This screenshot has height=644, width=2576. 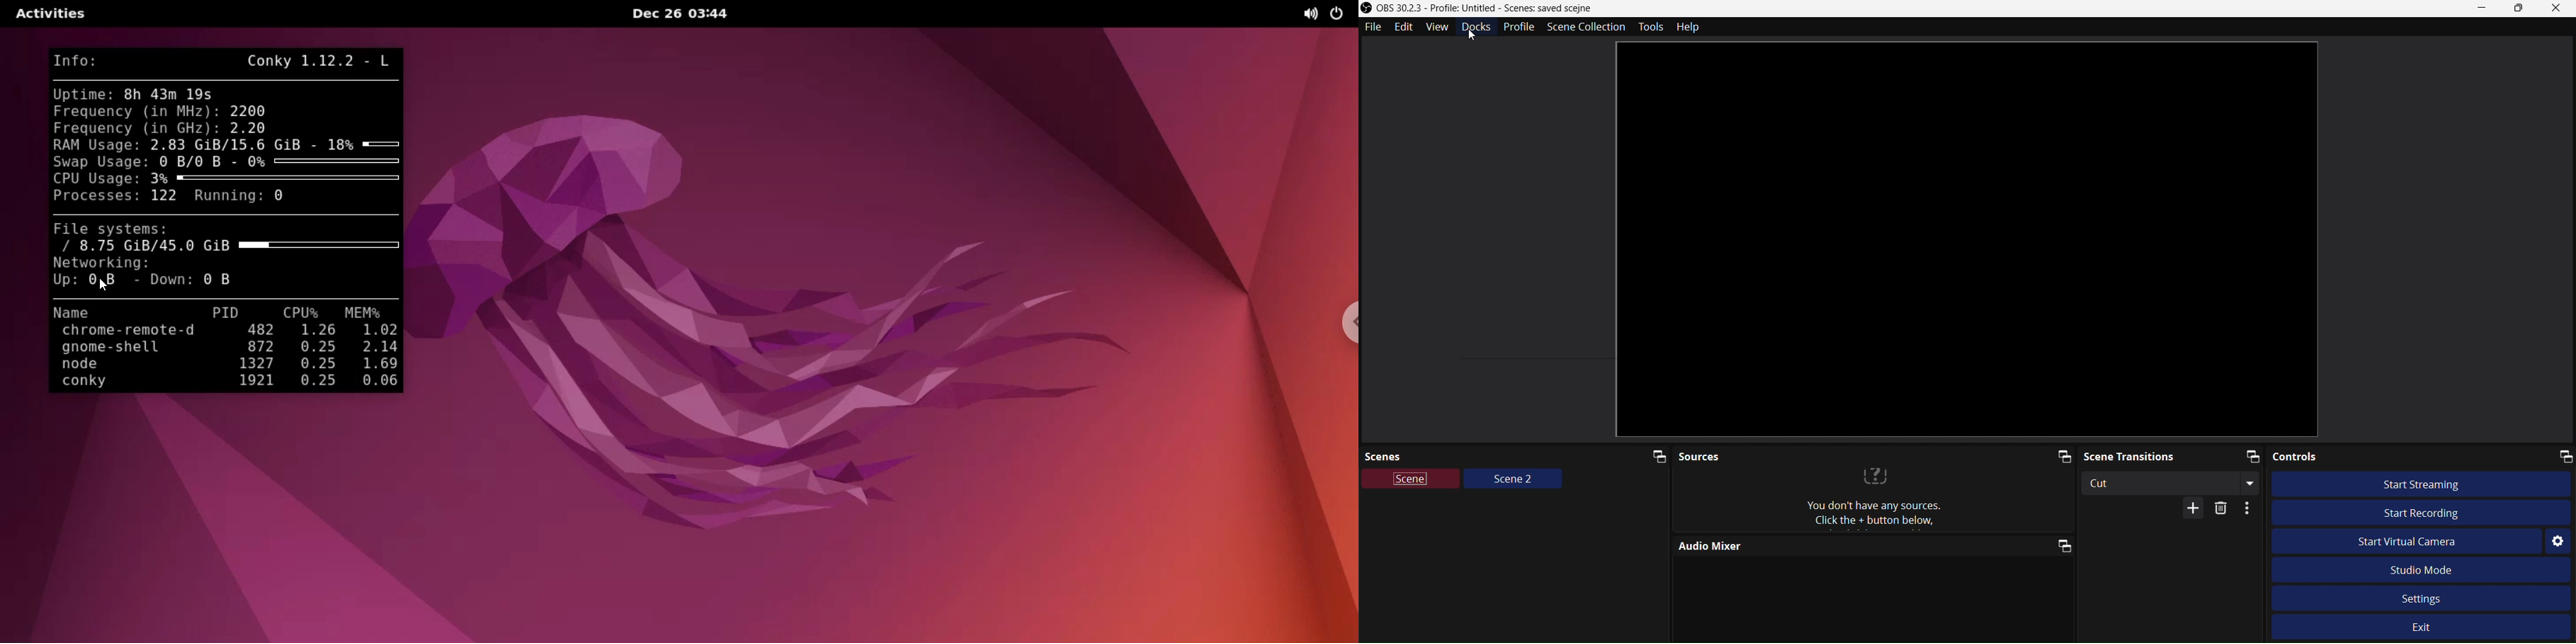 I want to click on more options, so click(x=2252, y=484).